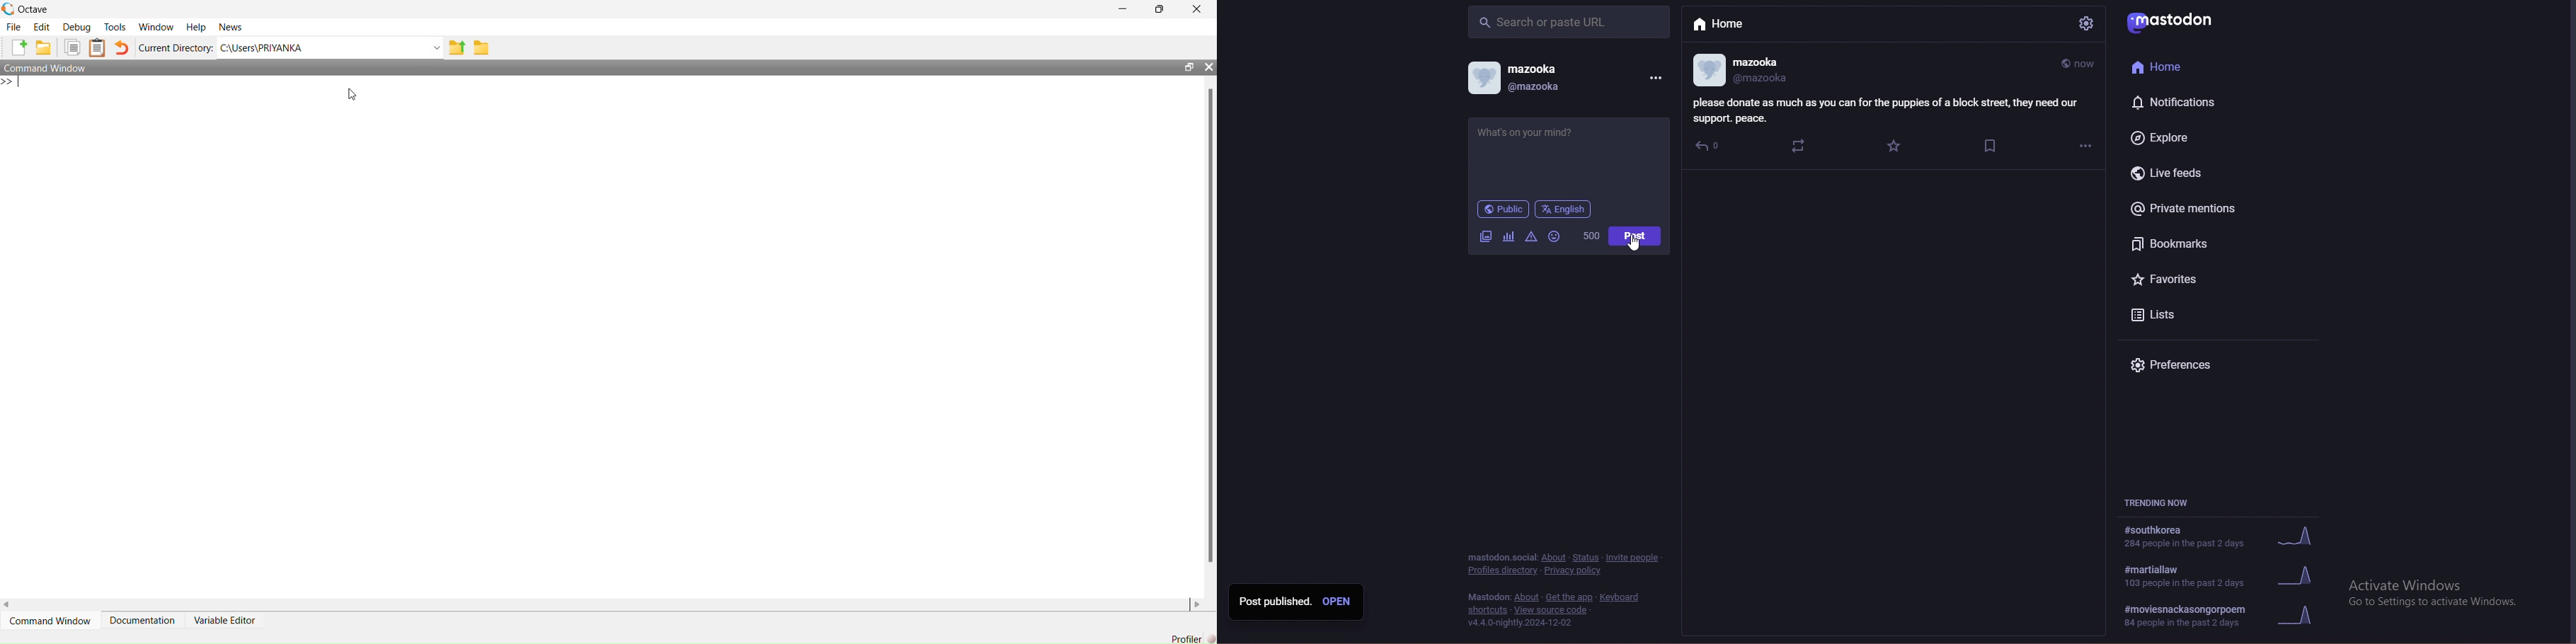 This screenshot has width=2576, height=644. Describe the element at coordinates (1634, 243) in the screenshot. I see `cursor` at that location.